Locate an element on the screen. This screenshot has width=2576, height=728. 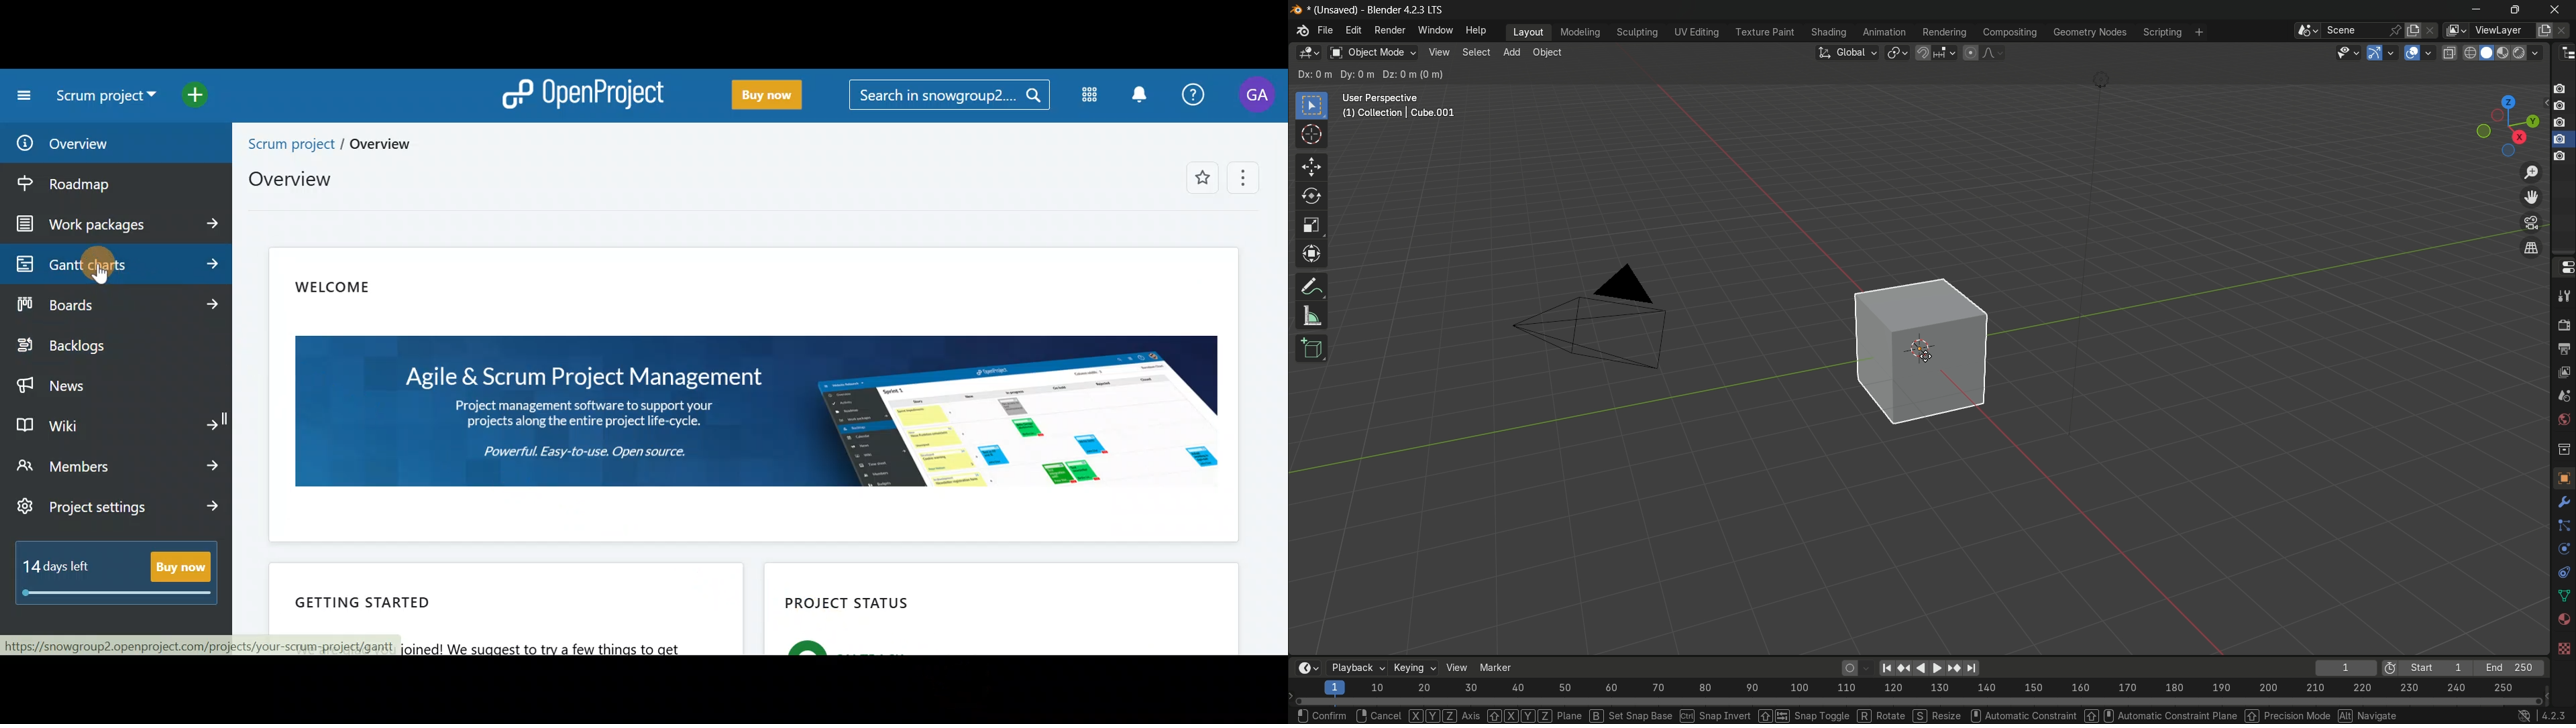
14 days left - Buy now is located at coordinates (117, 570).